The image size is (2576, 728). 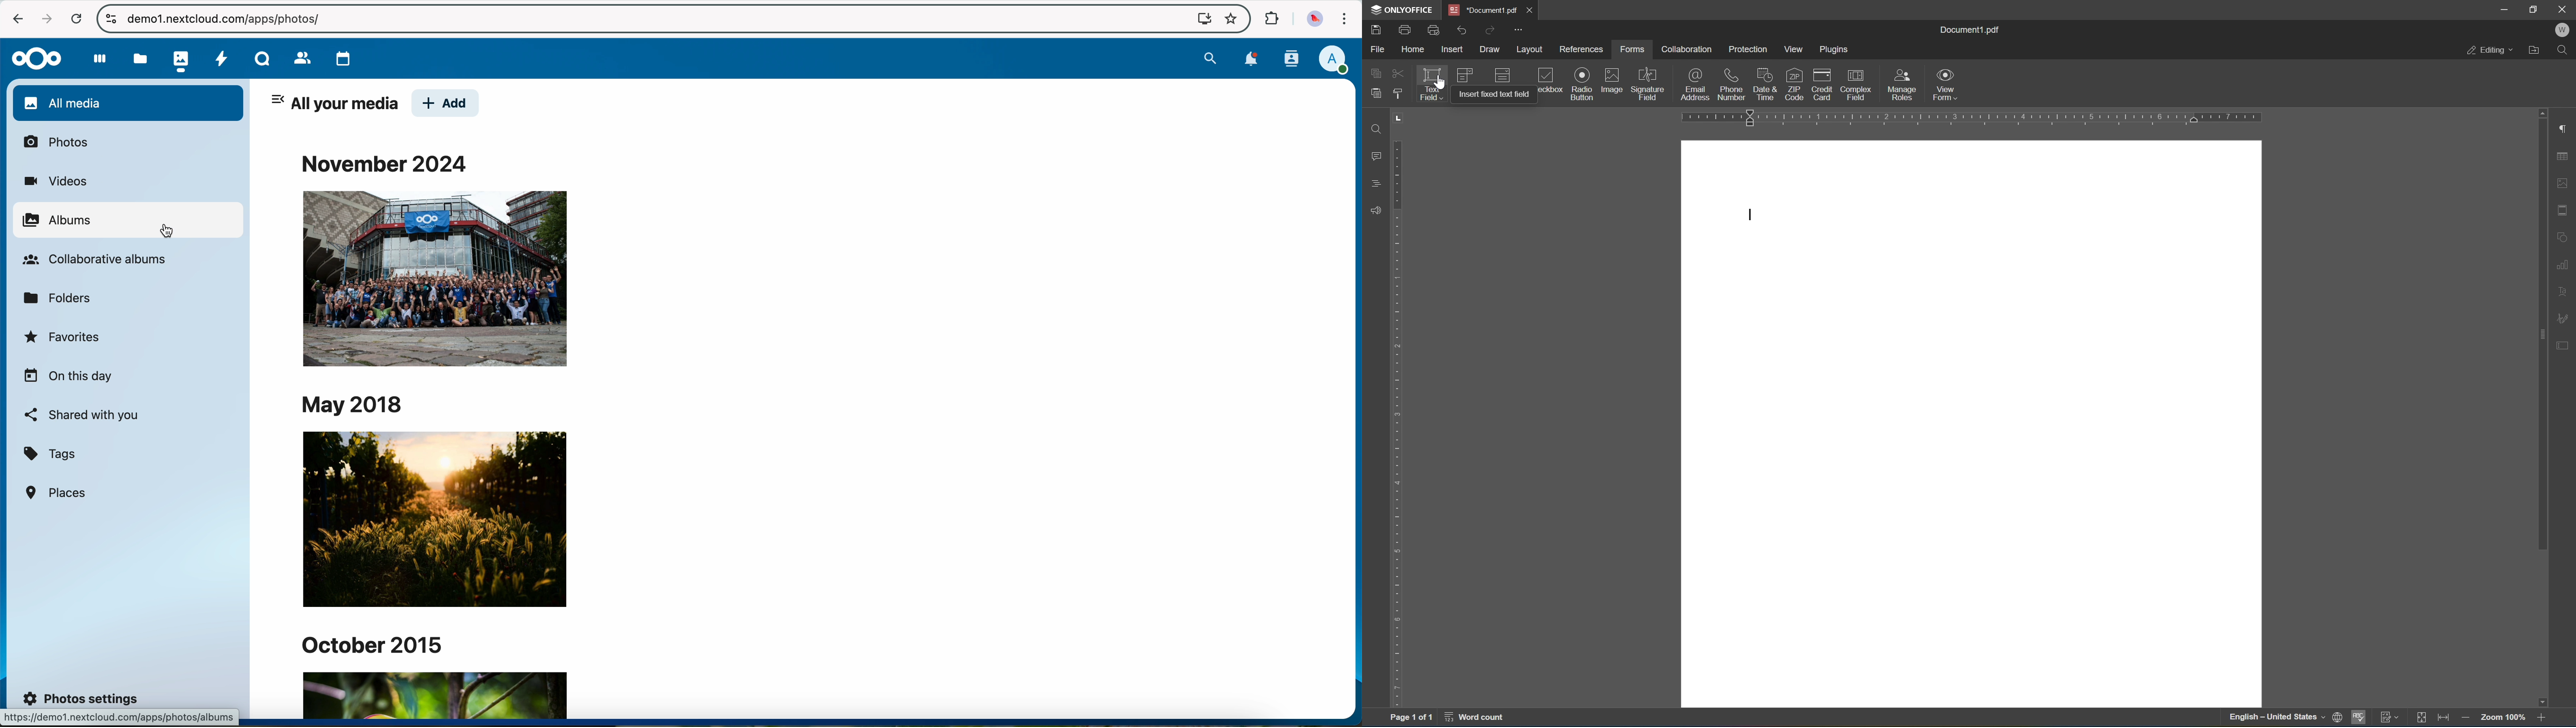 What do you see at coordinates (1974, 29) in the screenshot?
I see `document1.pdf` at bounding box center [1974, 29].